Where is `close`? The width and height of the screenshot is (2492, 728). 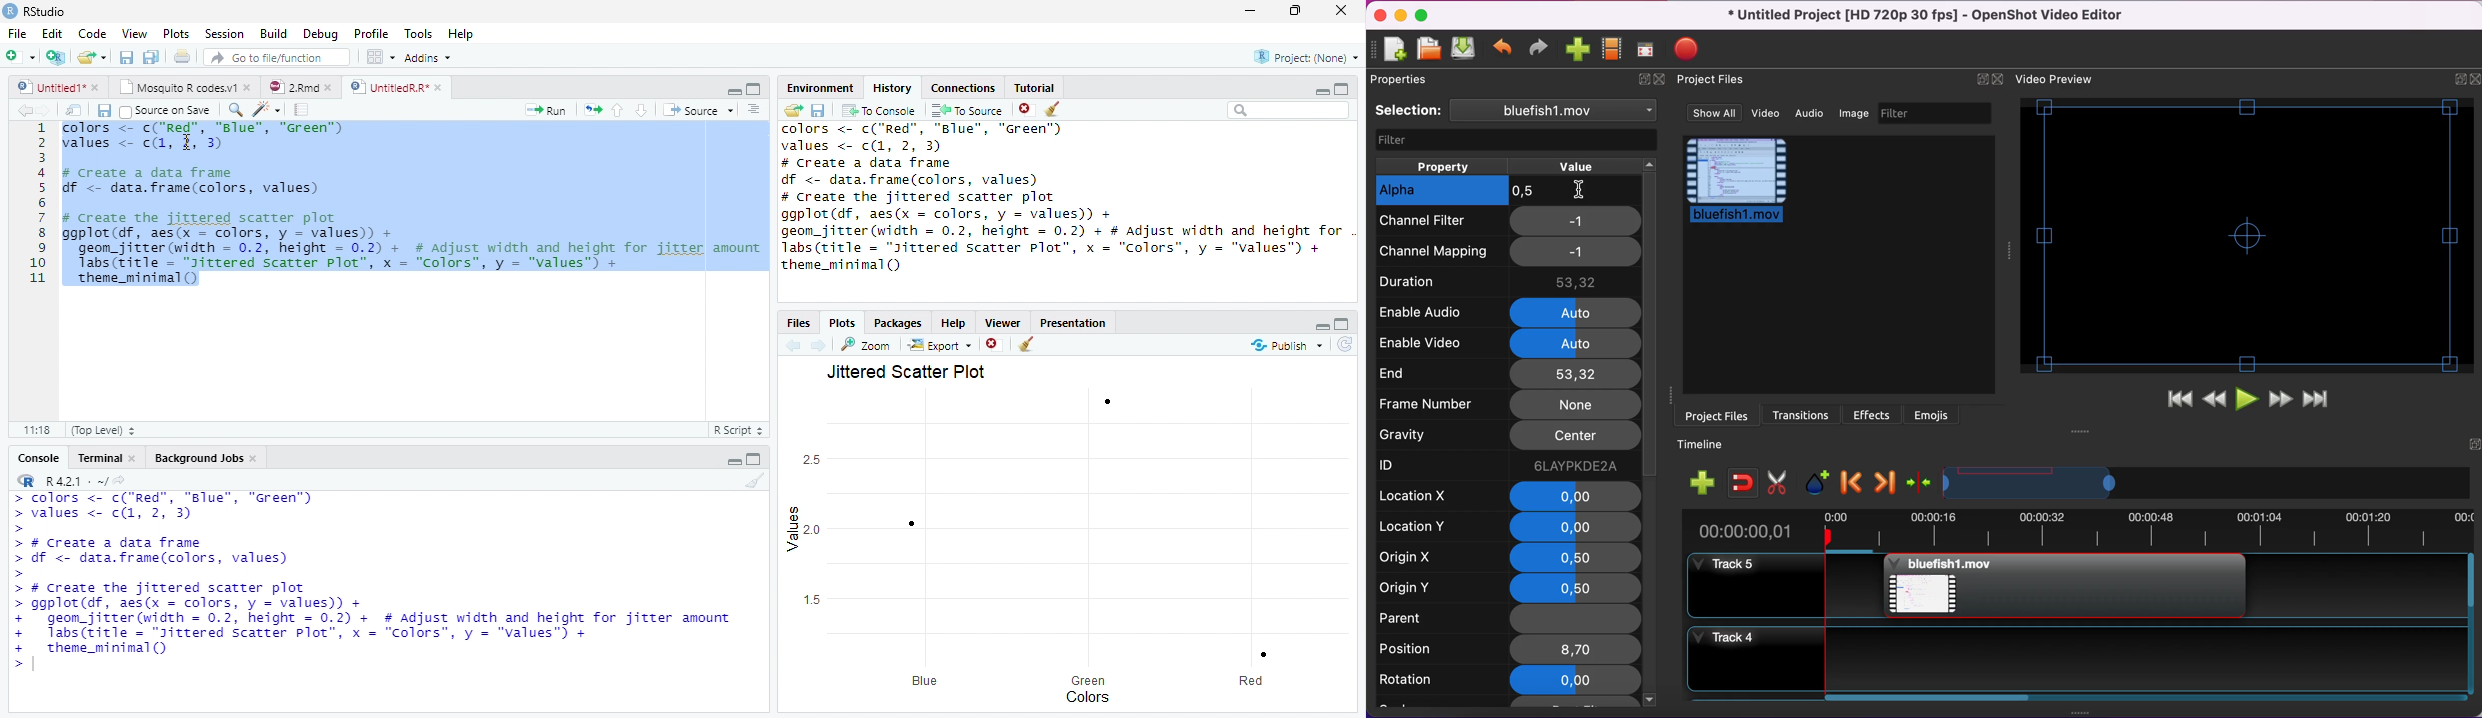 close is located at coordinates (1661, 79).